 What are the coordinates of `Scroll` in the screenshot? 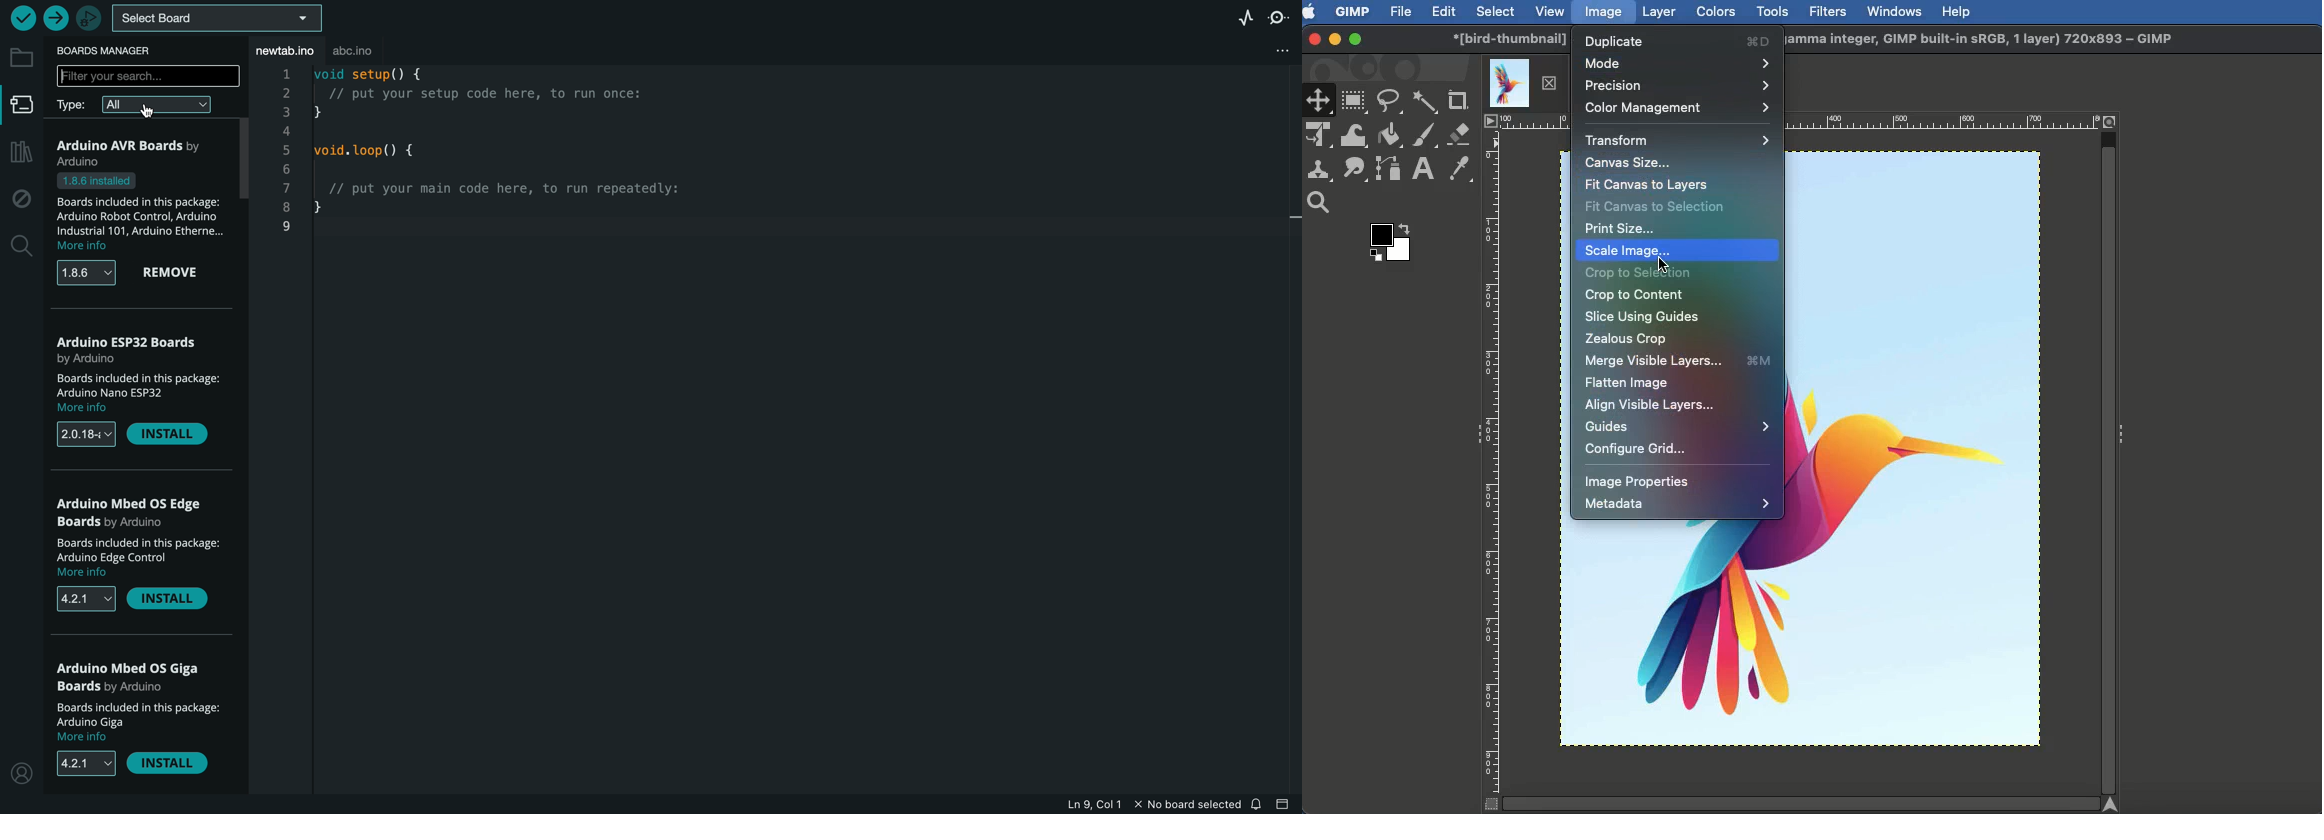 It's located at (1801, 804).